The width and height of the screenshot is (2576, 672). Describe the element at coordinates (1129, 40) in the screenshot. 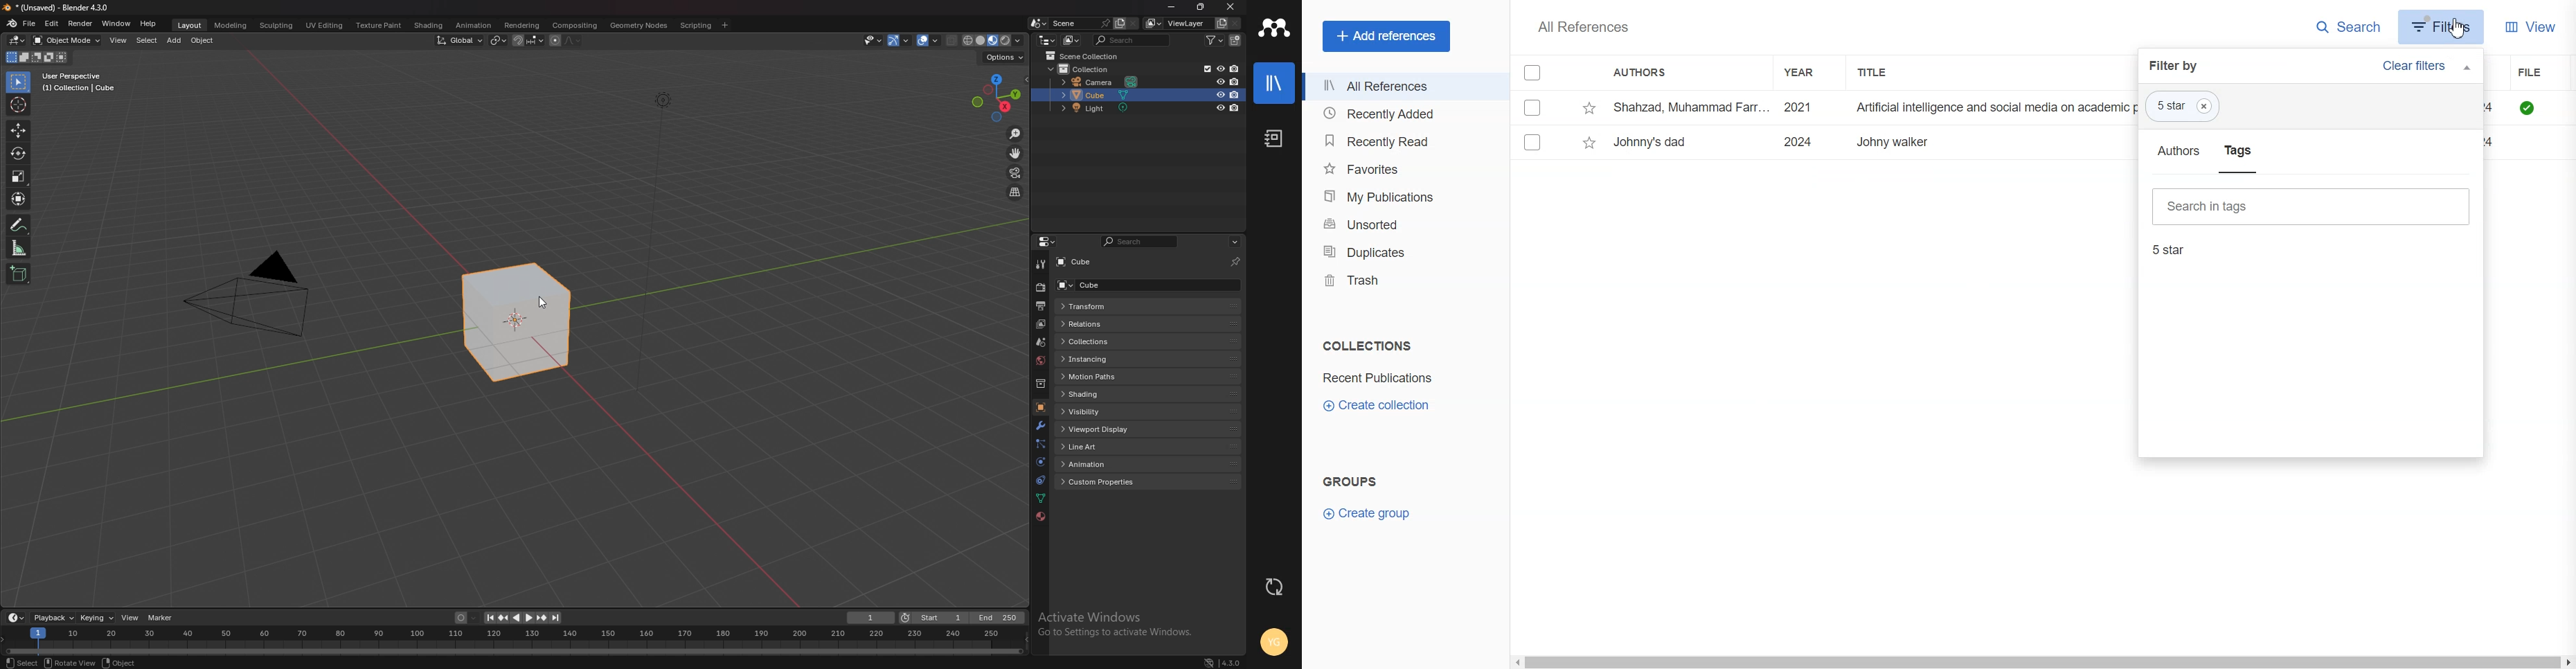

I see `search` at that location.